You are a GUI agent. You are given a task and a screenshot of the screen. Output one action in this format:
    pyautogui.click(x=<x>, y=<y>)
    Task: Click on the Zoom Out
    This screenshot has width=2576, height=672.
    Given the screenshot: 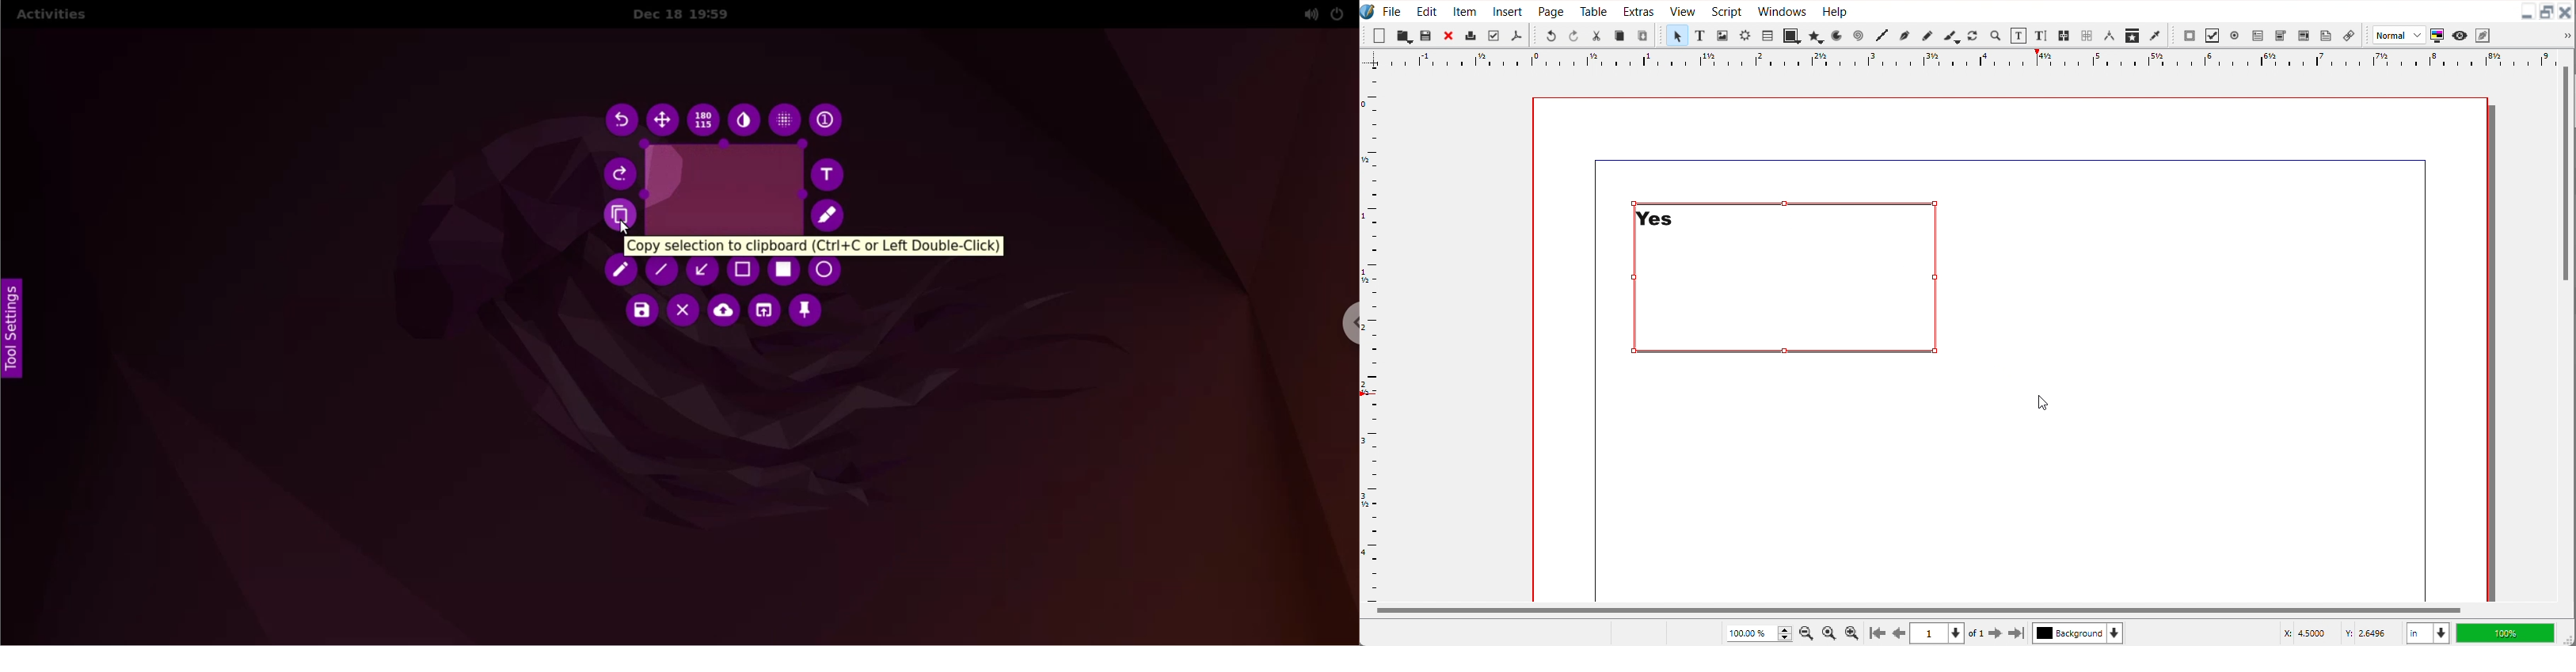 What is the action you would take?
    pyautogui.click(x=1808, y=632)
    